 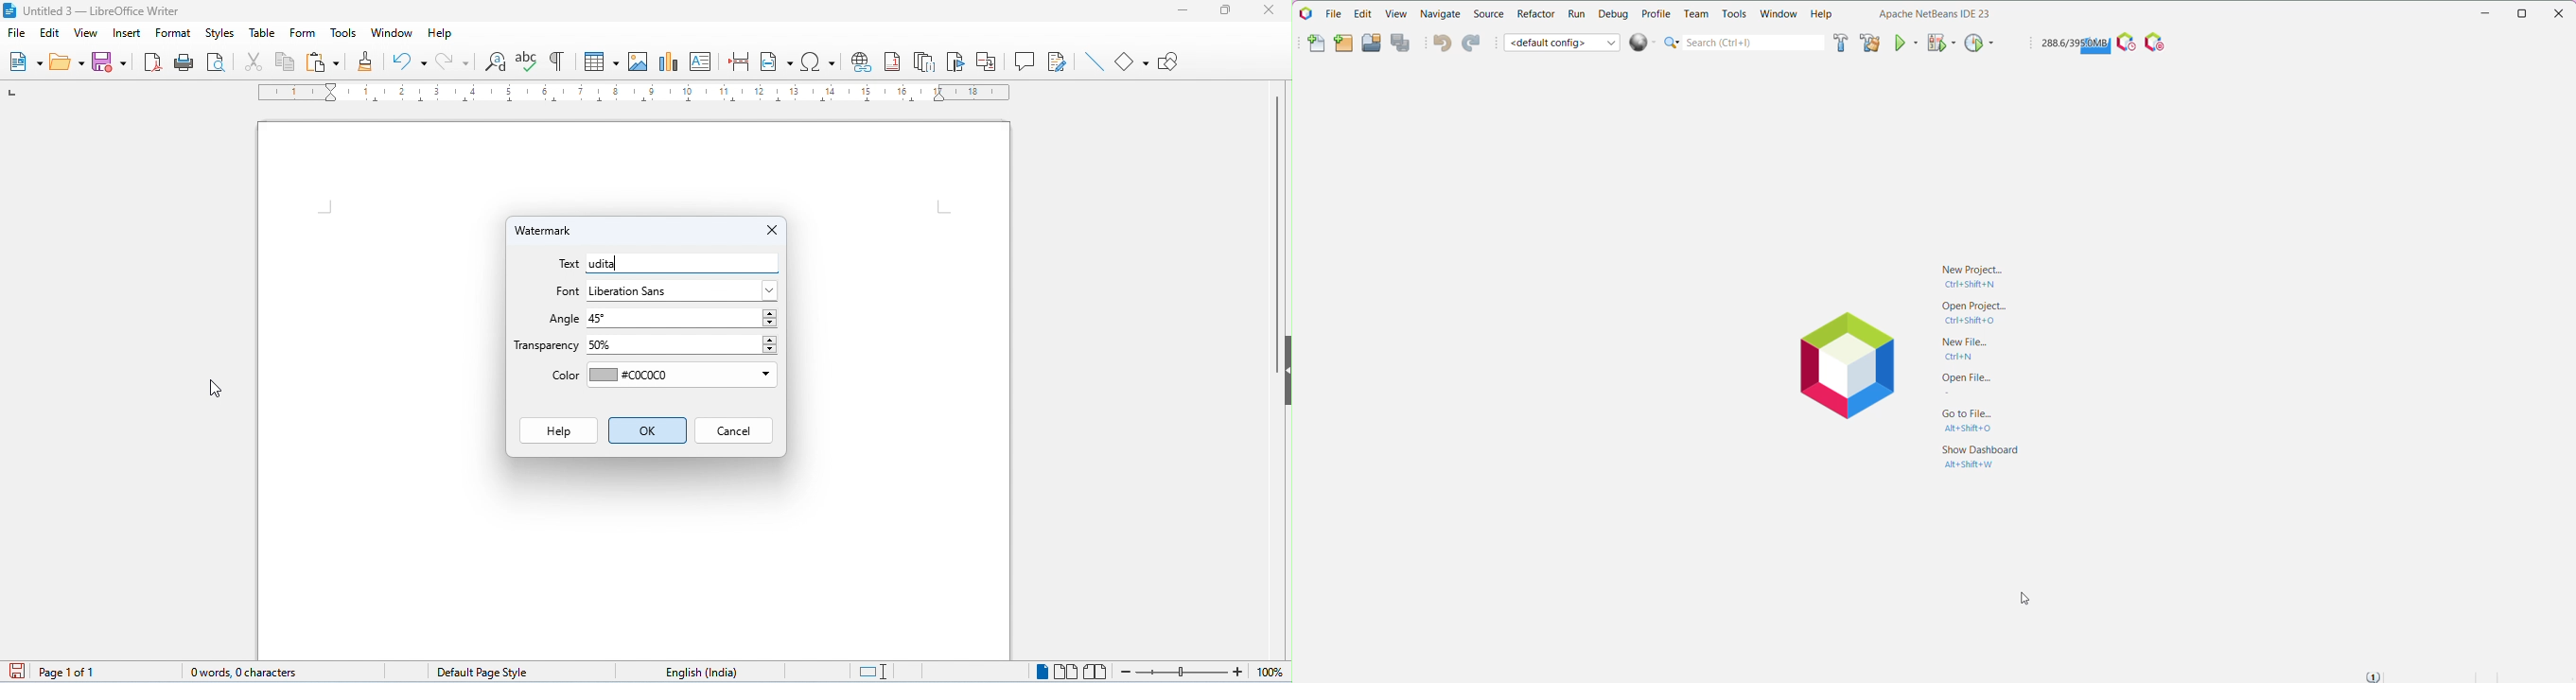 What do you see at coordinates (548, 346) in the screenshot?
I see `transparency` at bounding box center [548, 346].